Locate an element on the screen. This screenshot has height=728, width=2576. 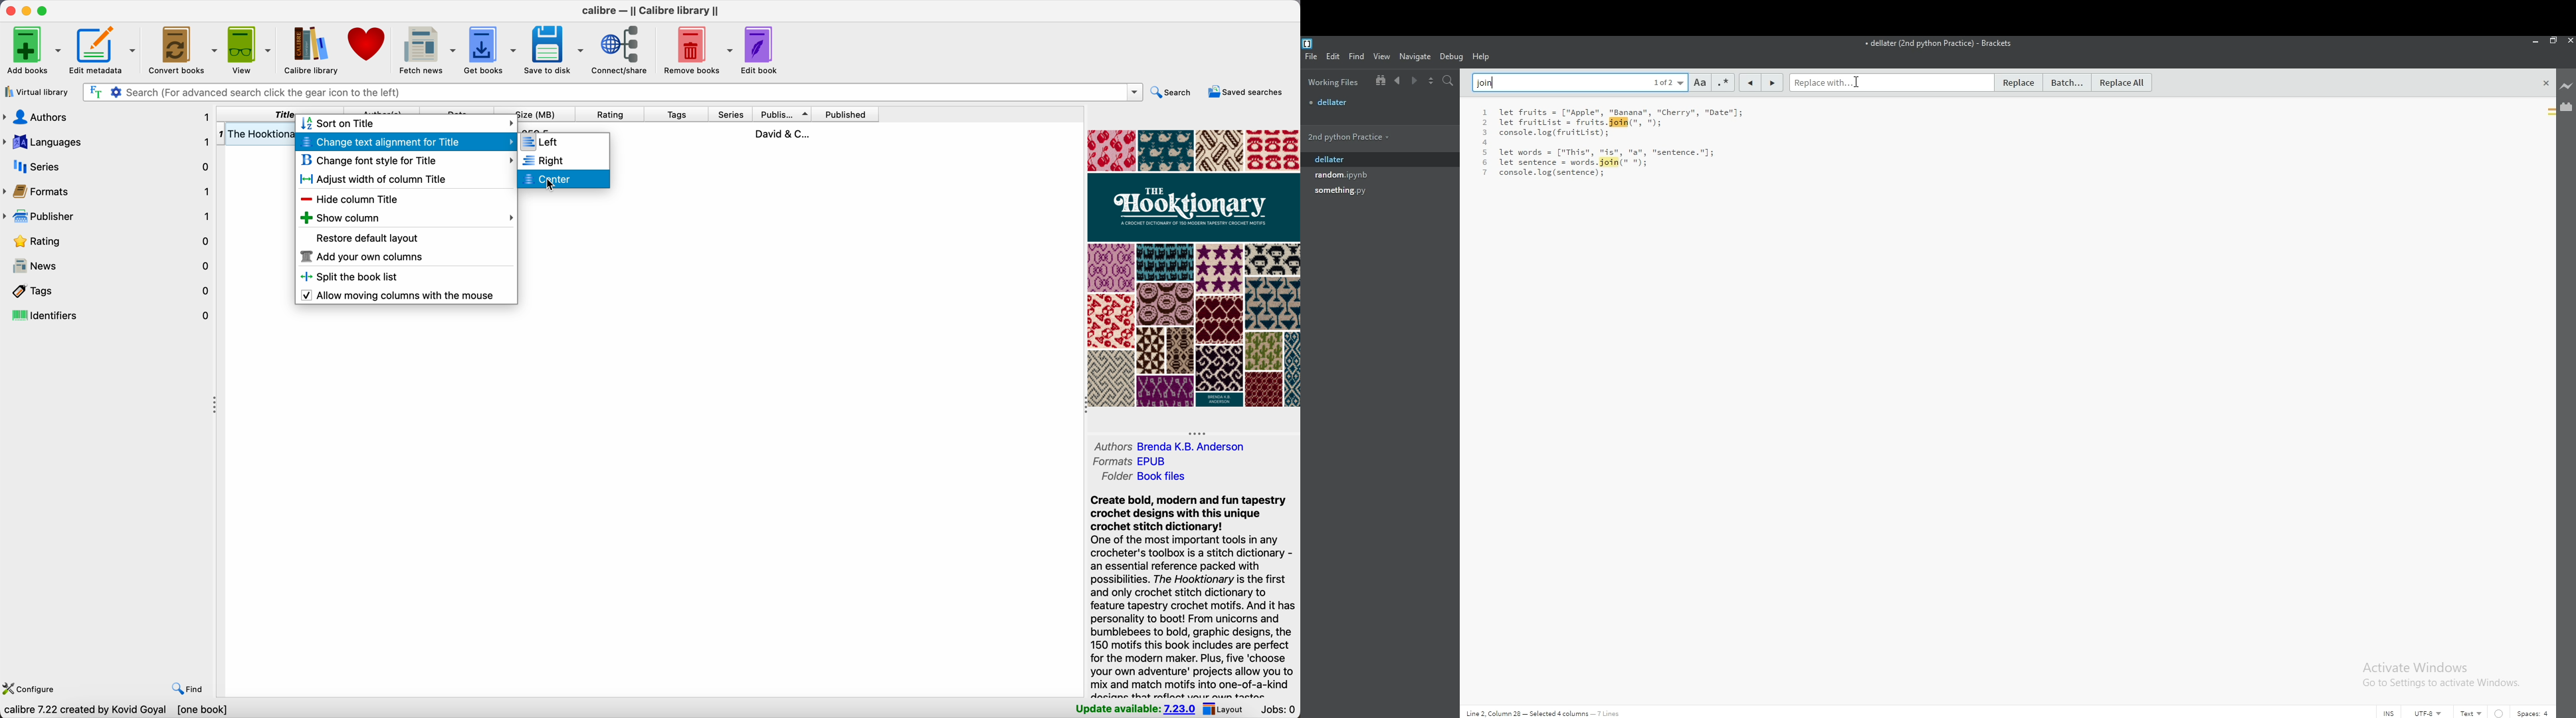
file is located at coordinates (1363, 191).